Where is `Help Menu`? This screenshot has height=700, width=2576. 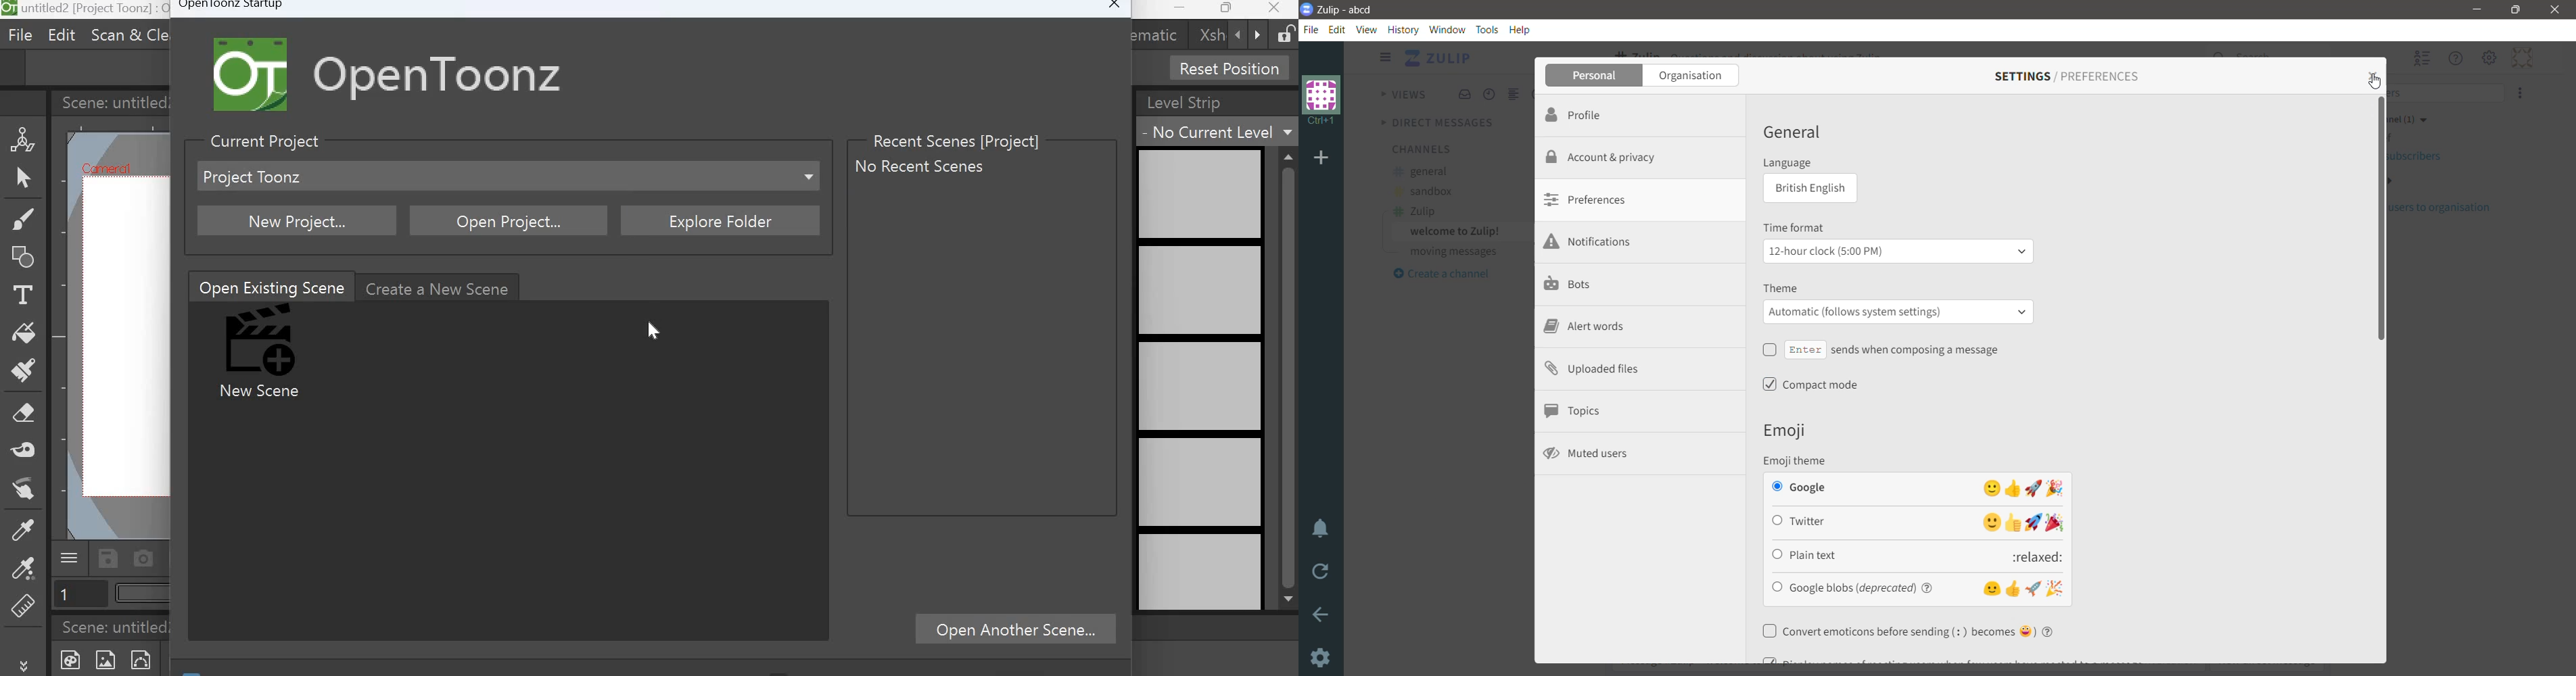
Help Menu is located at coordinates (2455, 59).